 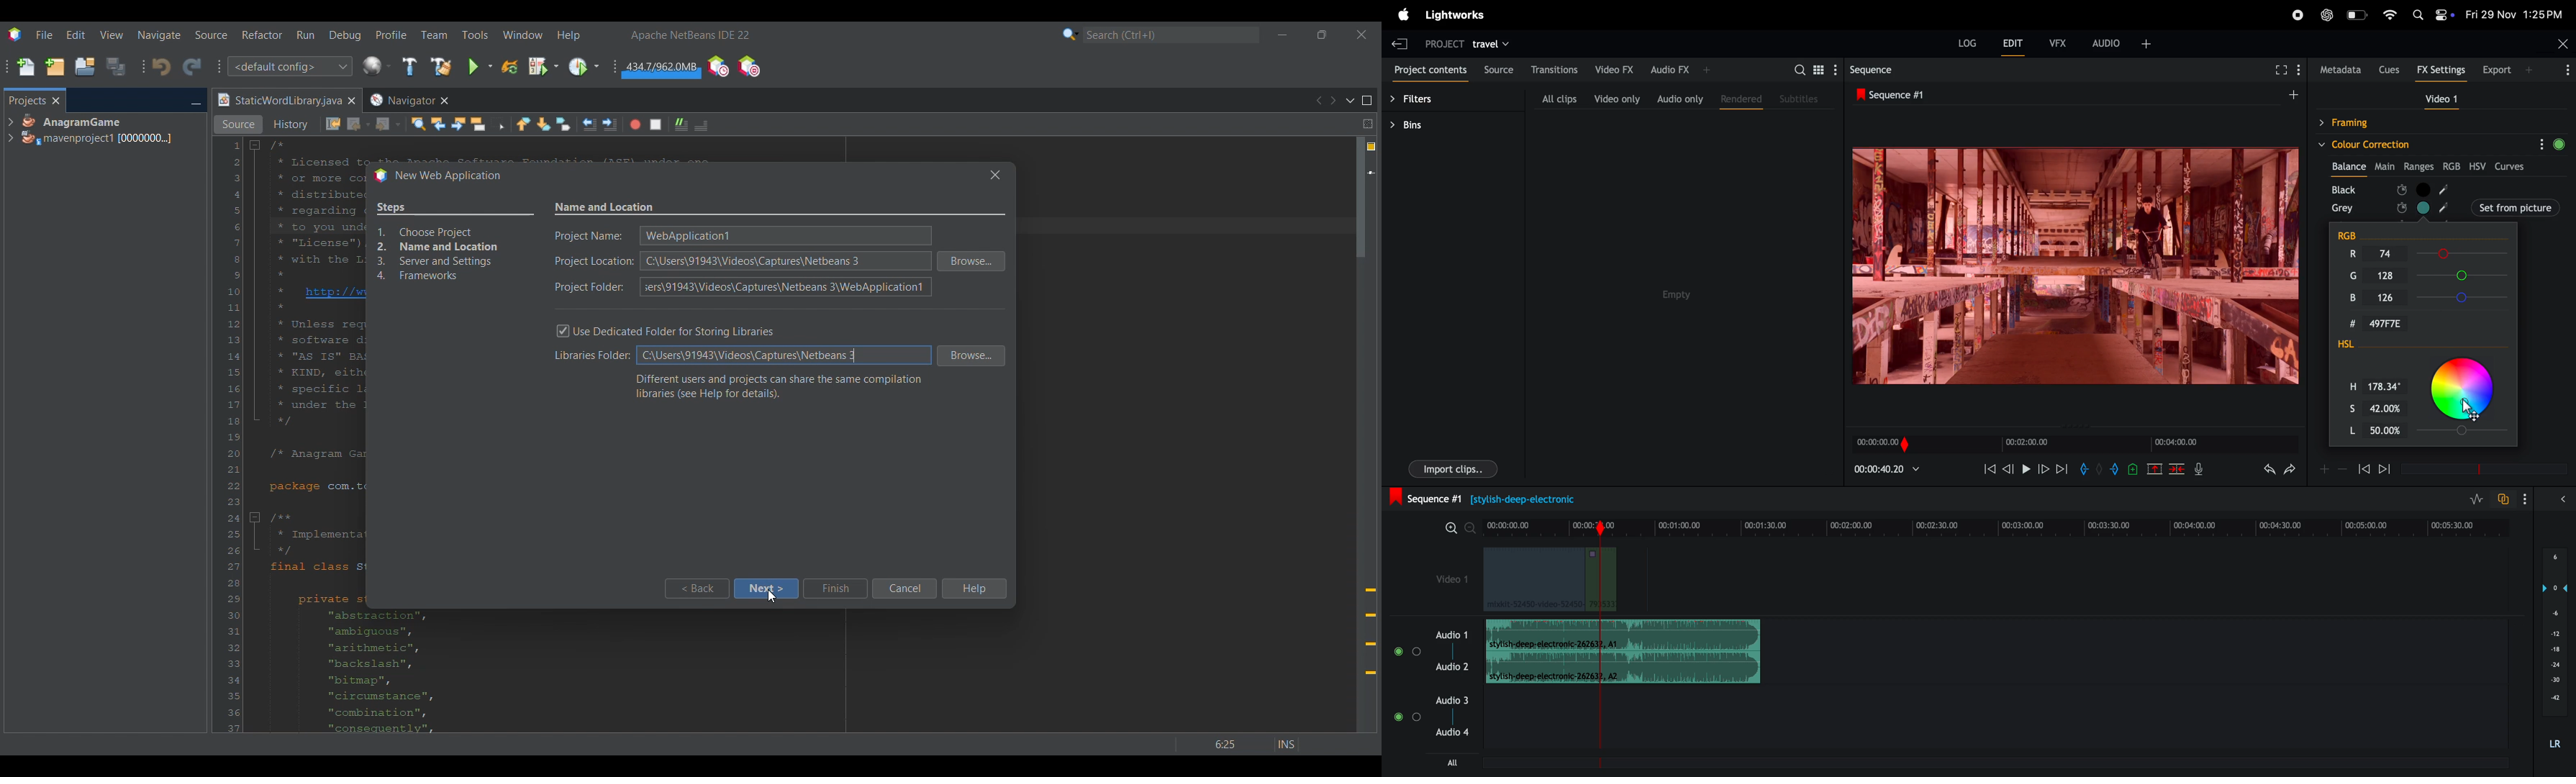 I want to click on B Input, so click(x=2392, y=297).